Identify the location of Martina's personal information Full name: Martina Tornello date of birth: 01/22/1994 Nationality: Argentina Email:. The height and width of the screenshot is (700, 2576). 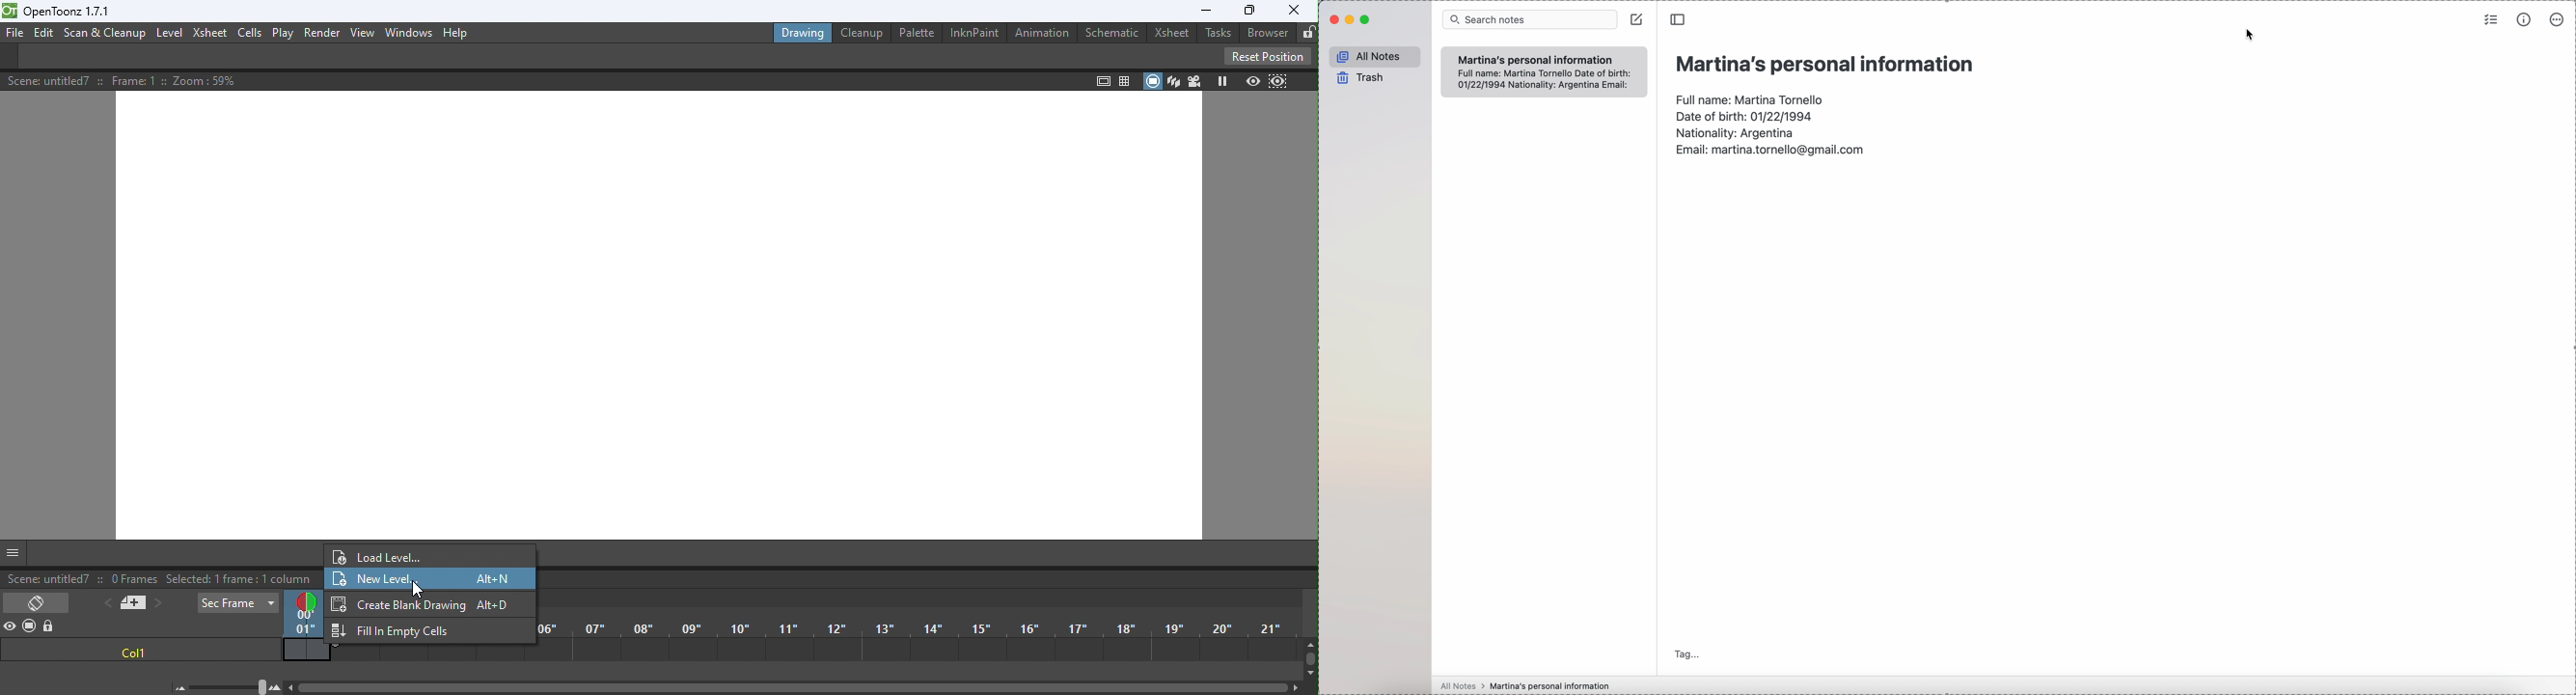
(1543, 70).